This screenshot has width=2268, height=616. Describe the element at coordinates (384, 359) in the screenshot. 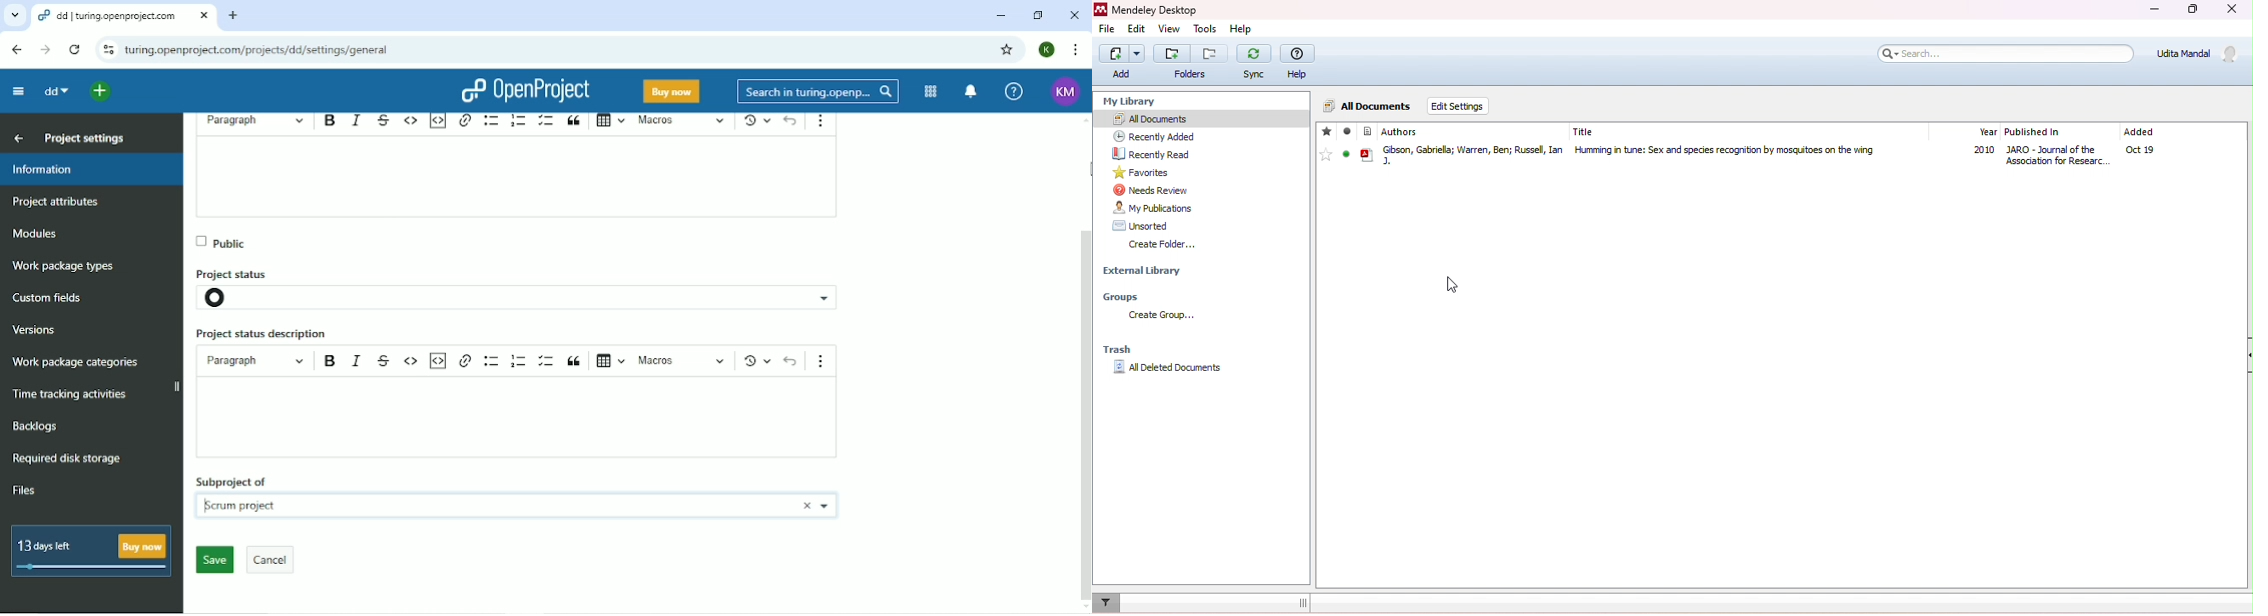

I see `Strikethrough` at that location.